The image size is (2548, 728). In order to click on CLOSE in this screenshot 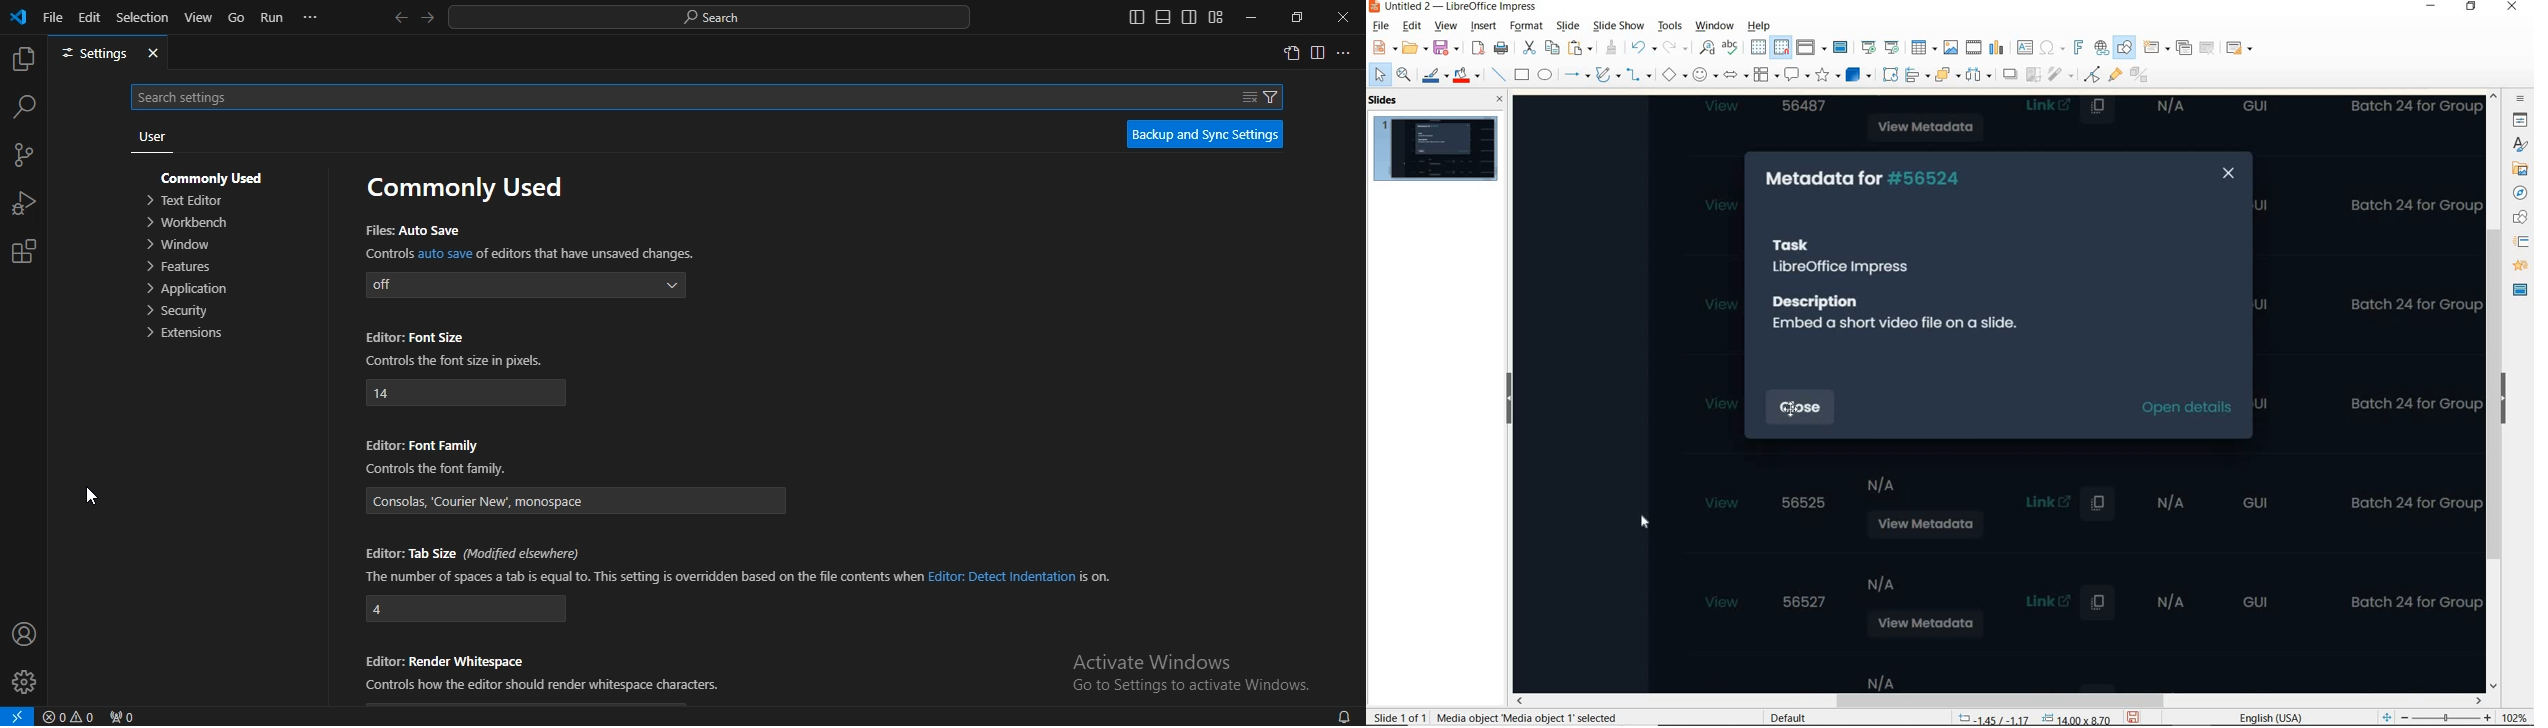, I will do `click(2515, 6)`.